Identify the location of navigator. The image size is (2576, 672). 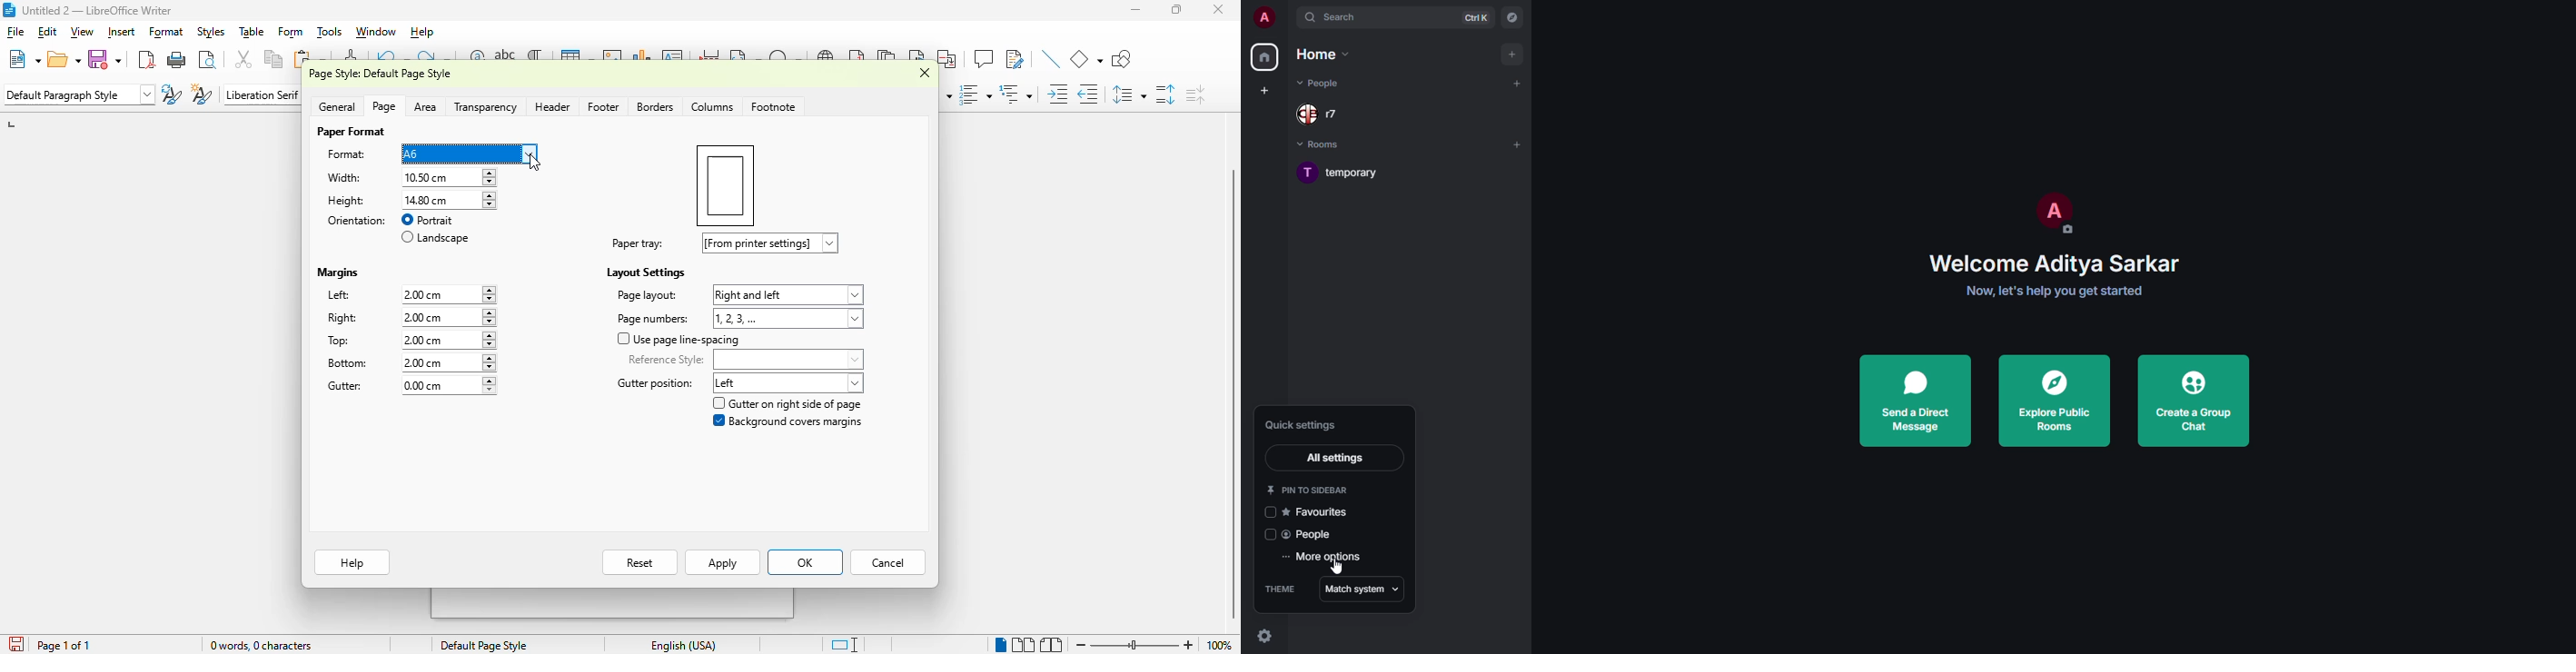
(1515, 18).